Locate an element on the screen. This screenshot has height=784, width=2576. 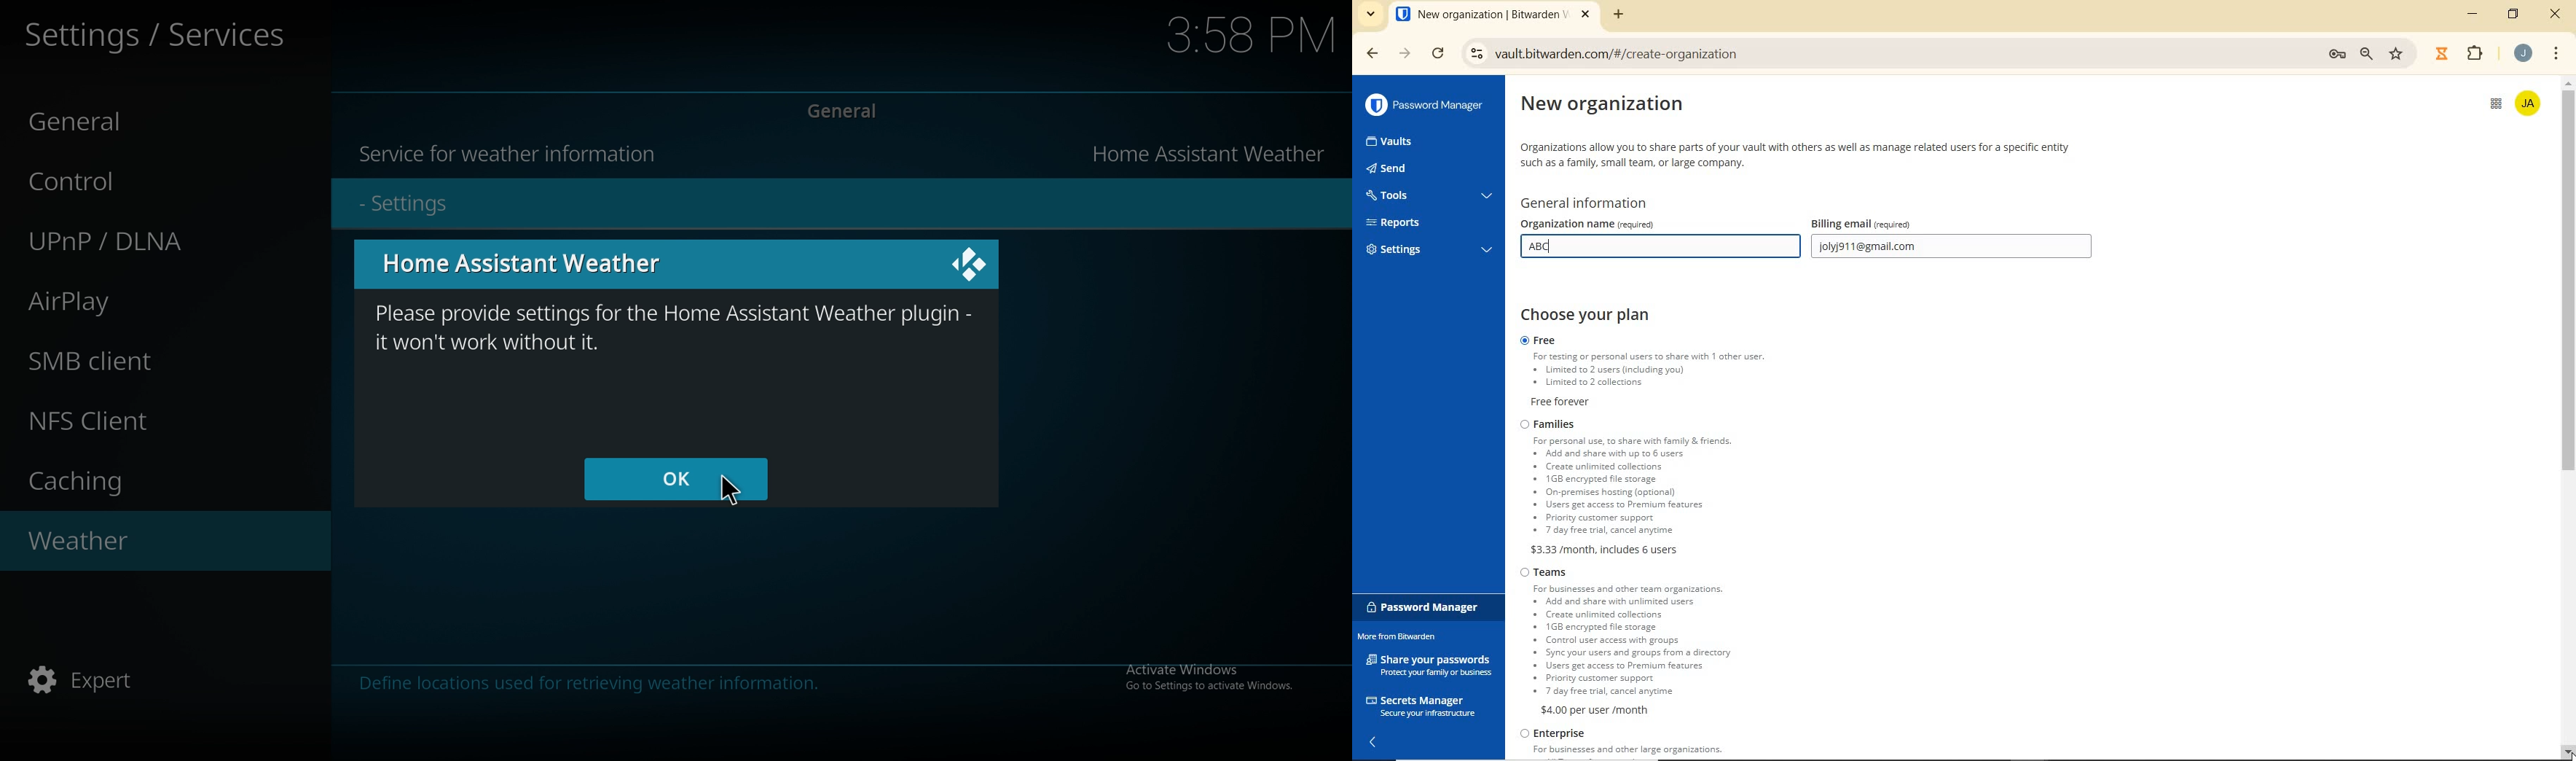
admin console is located at coordinates (2490, 109).